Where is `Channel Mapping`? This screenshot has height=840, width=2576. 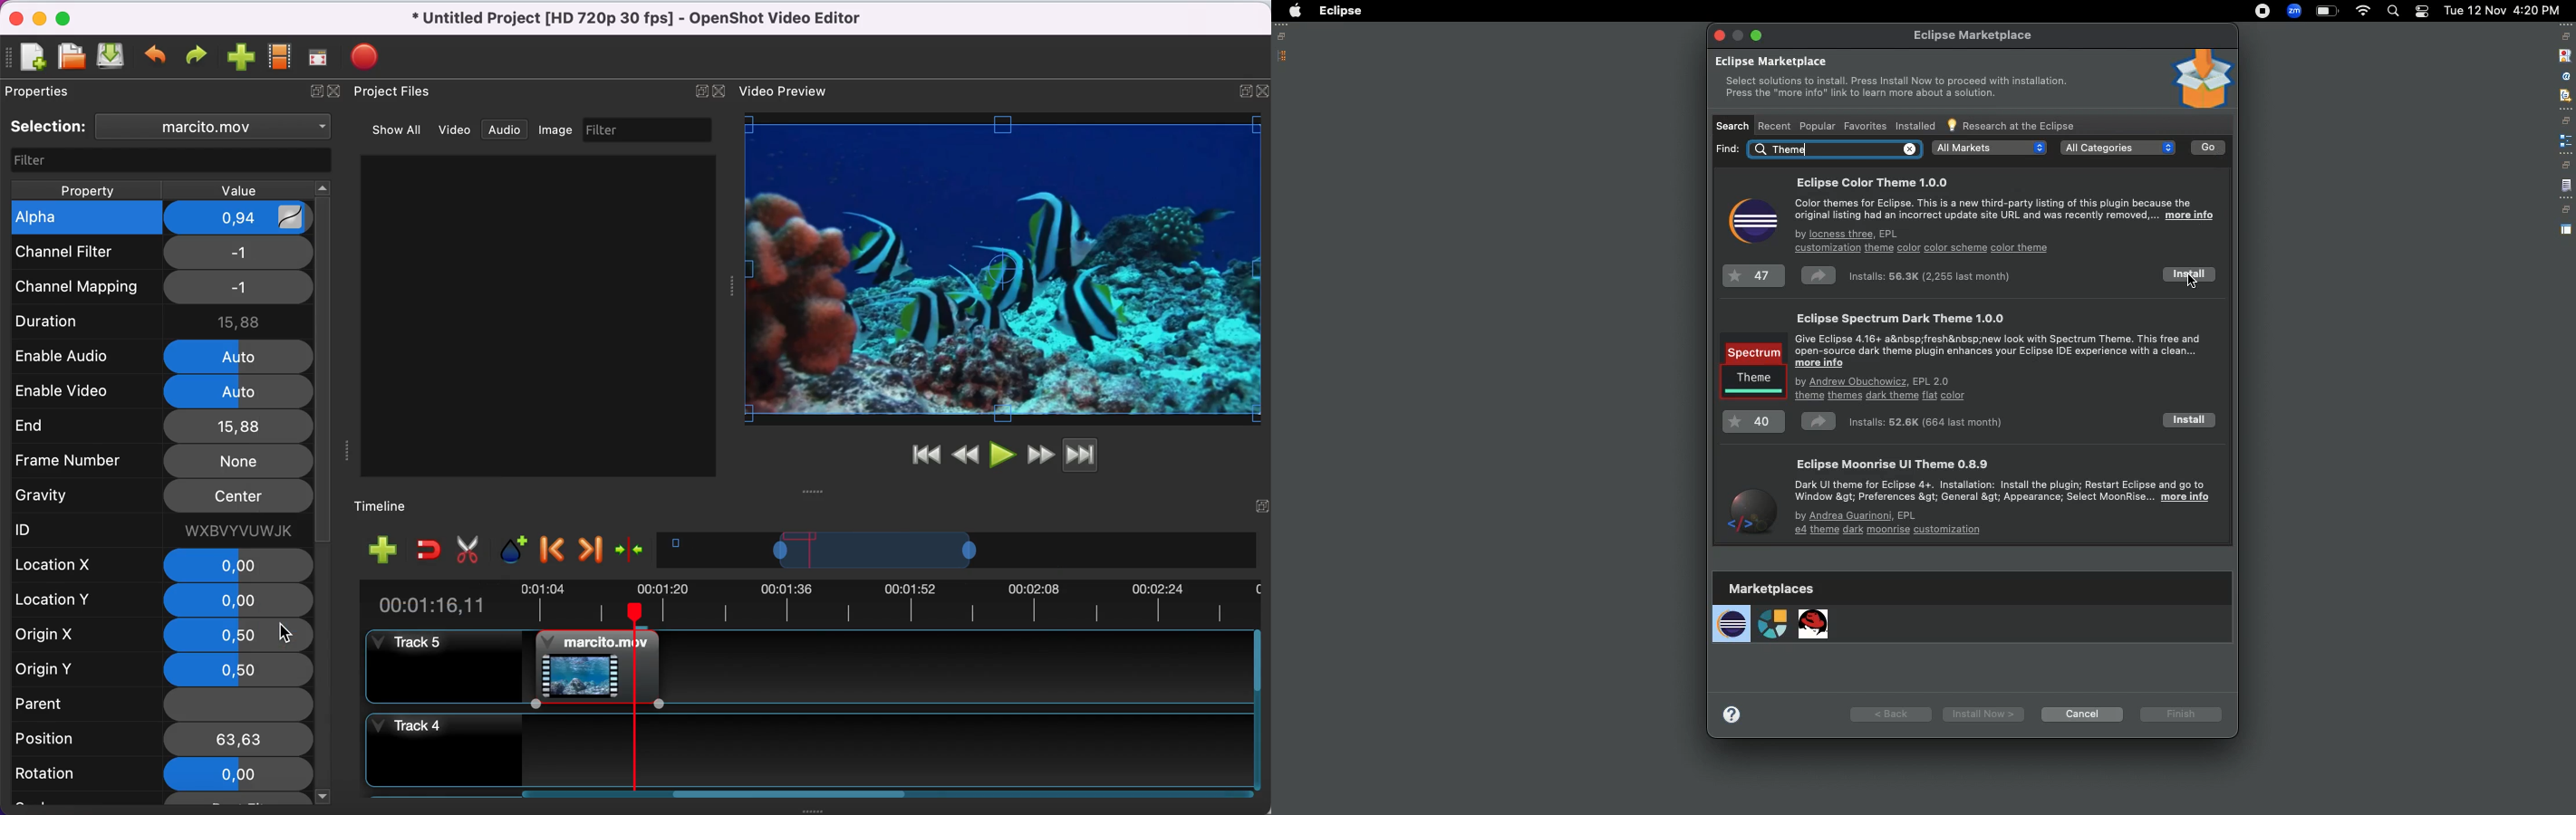
Channel Mapping is located at coordinates (77, 287).